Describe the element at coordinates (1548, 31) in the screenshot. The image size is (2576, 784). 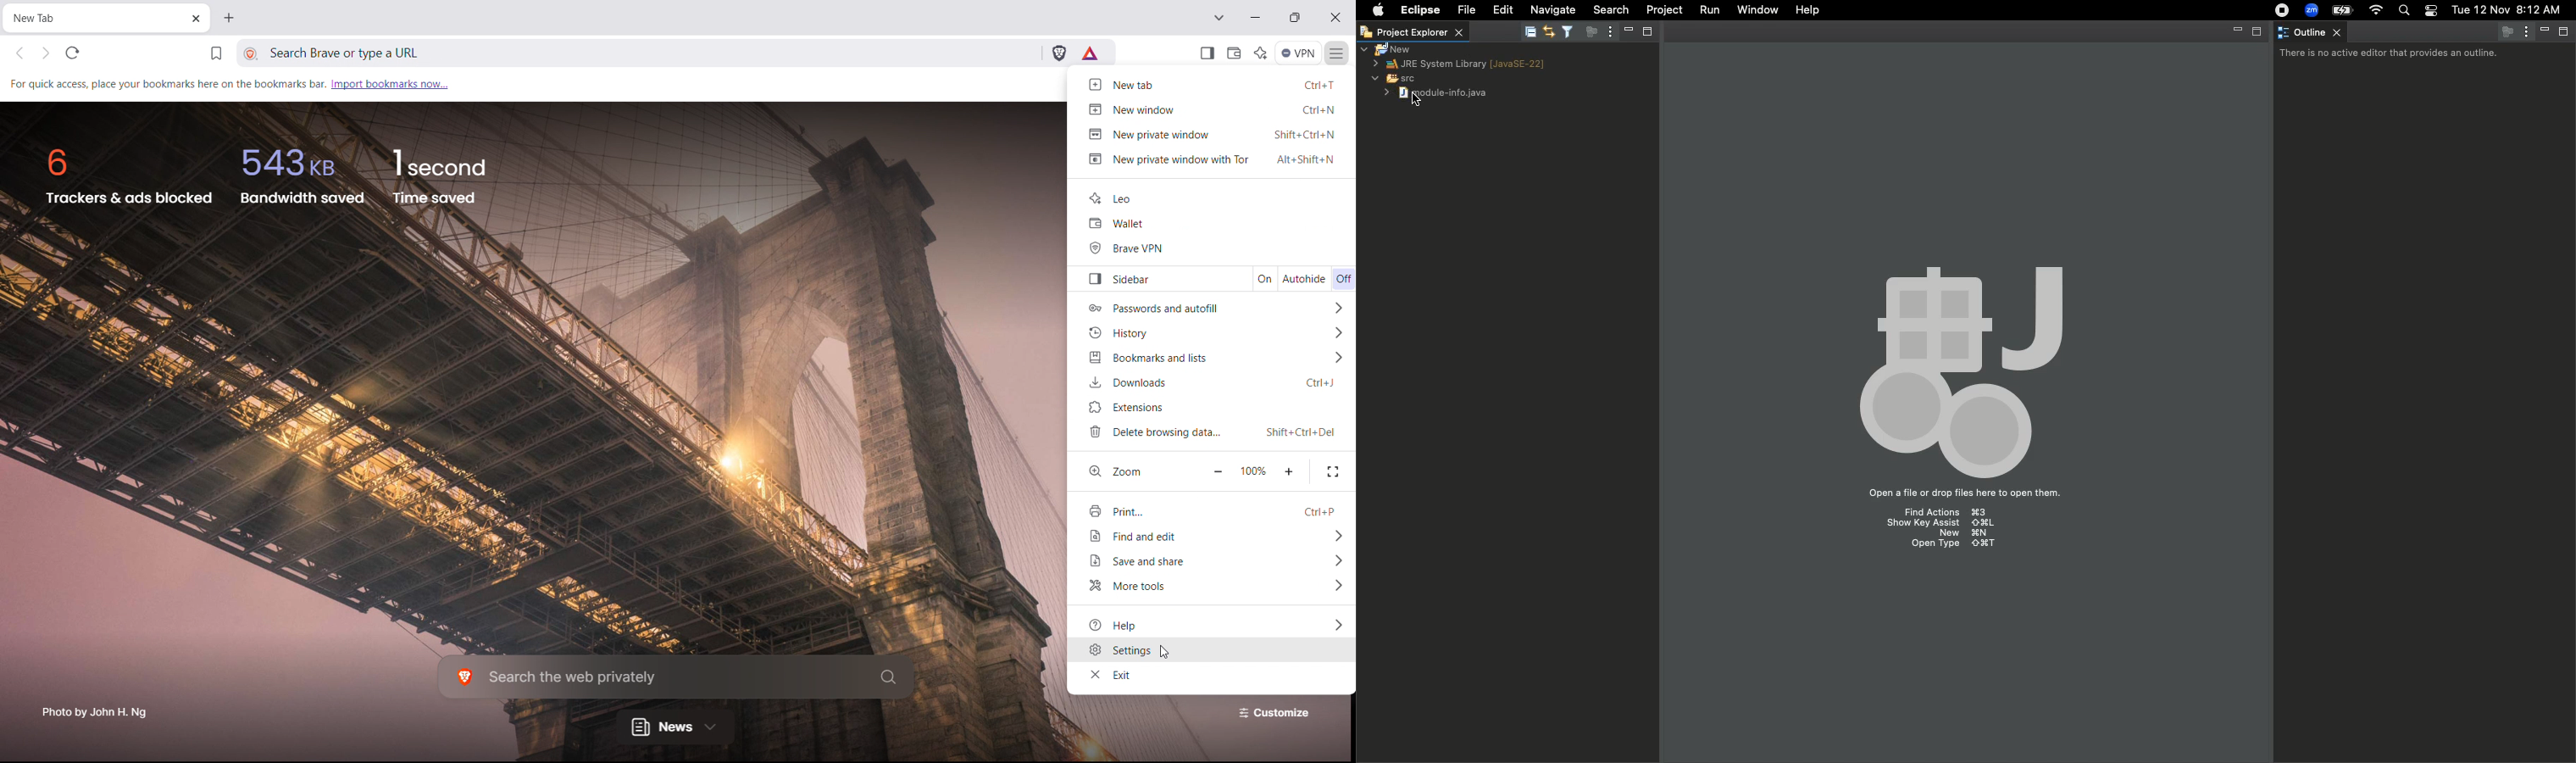
I see `Editor` at that location.